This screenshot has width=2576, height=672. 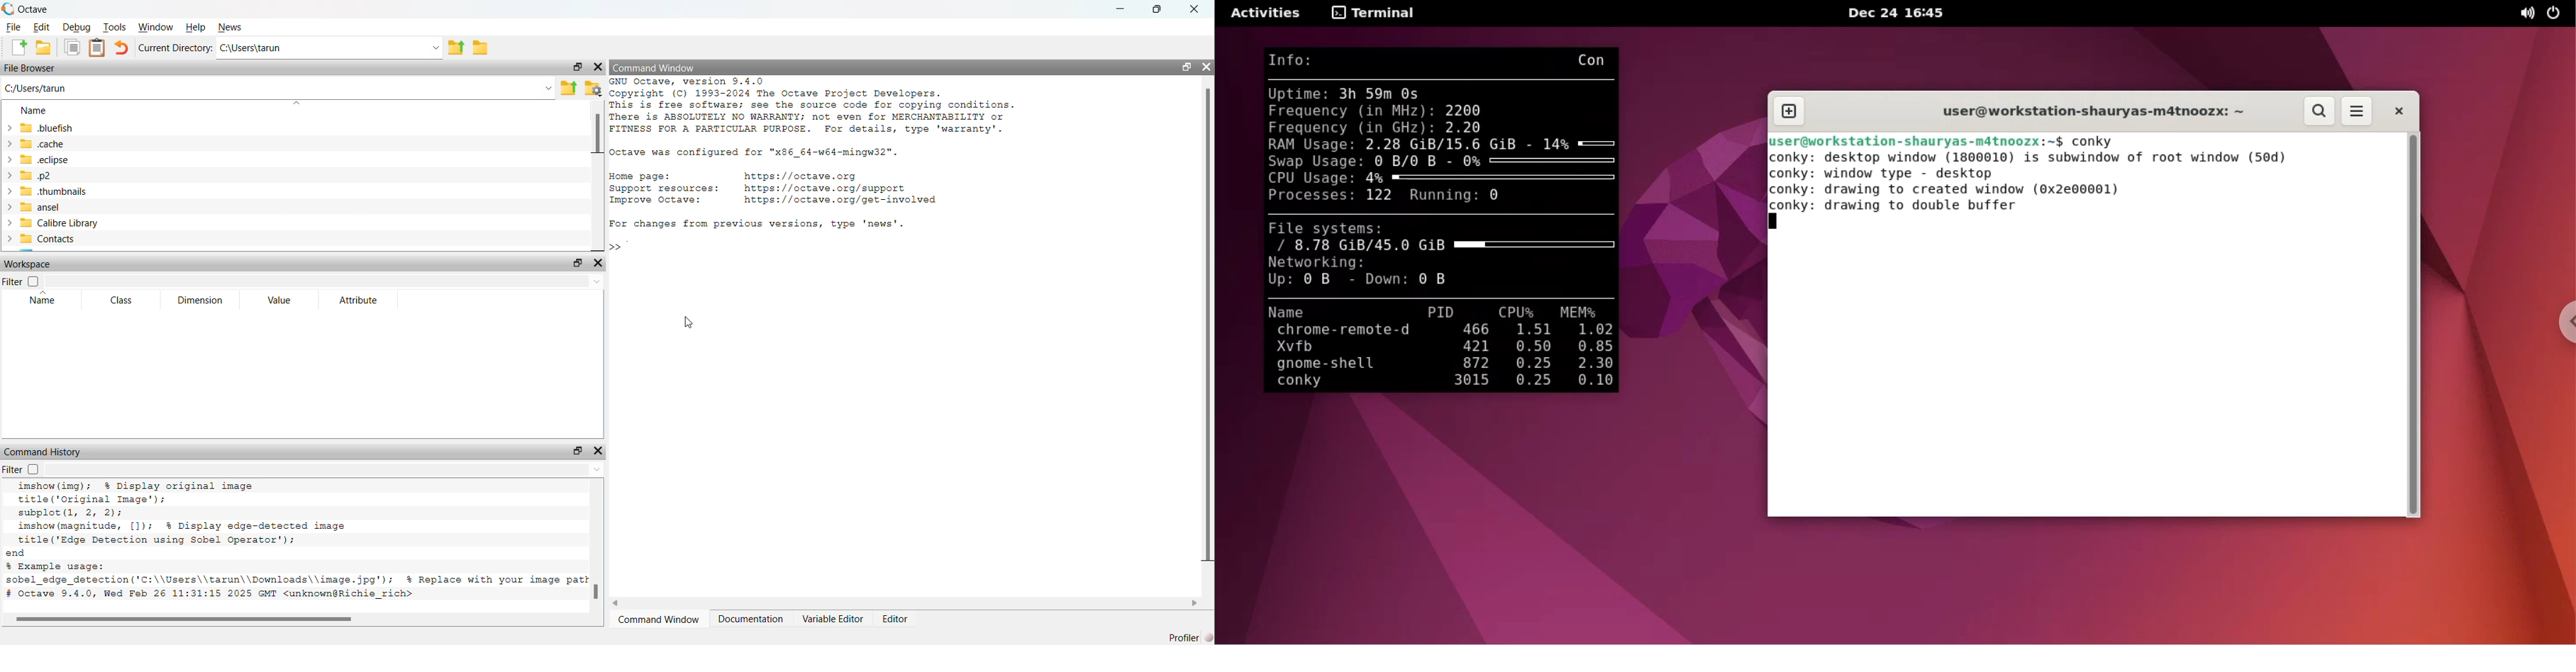 I want to click on parent directory, so click(x=569, y=87).